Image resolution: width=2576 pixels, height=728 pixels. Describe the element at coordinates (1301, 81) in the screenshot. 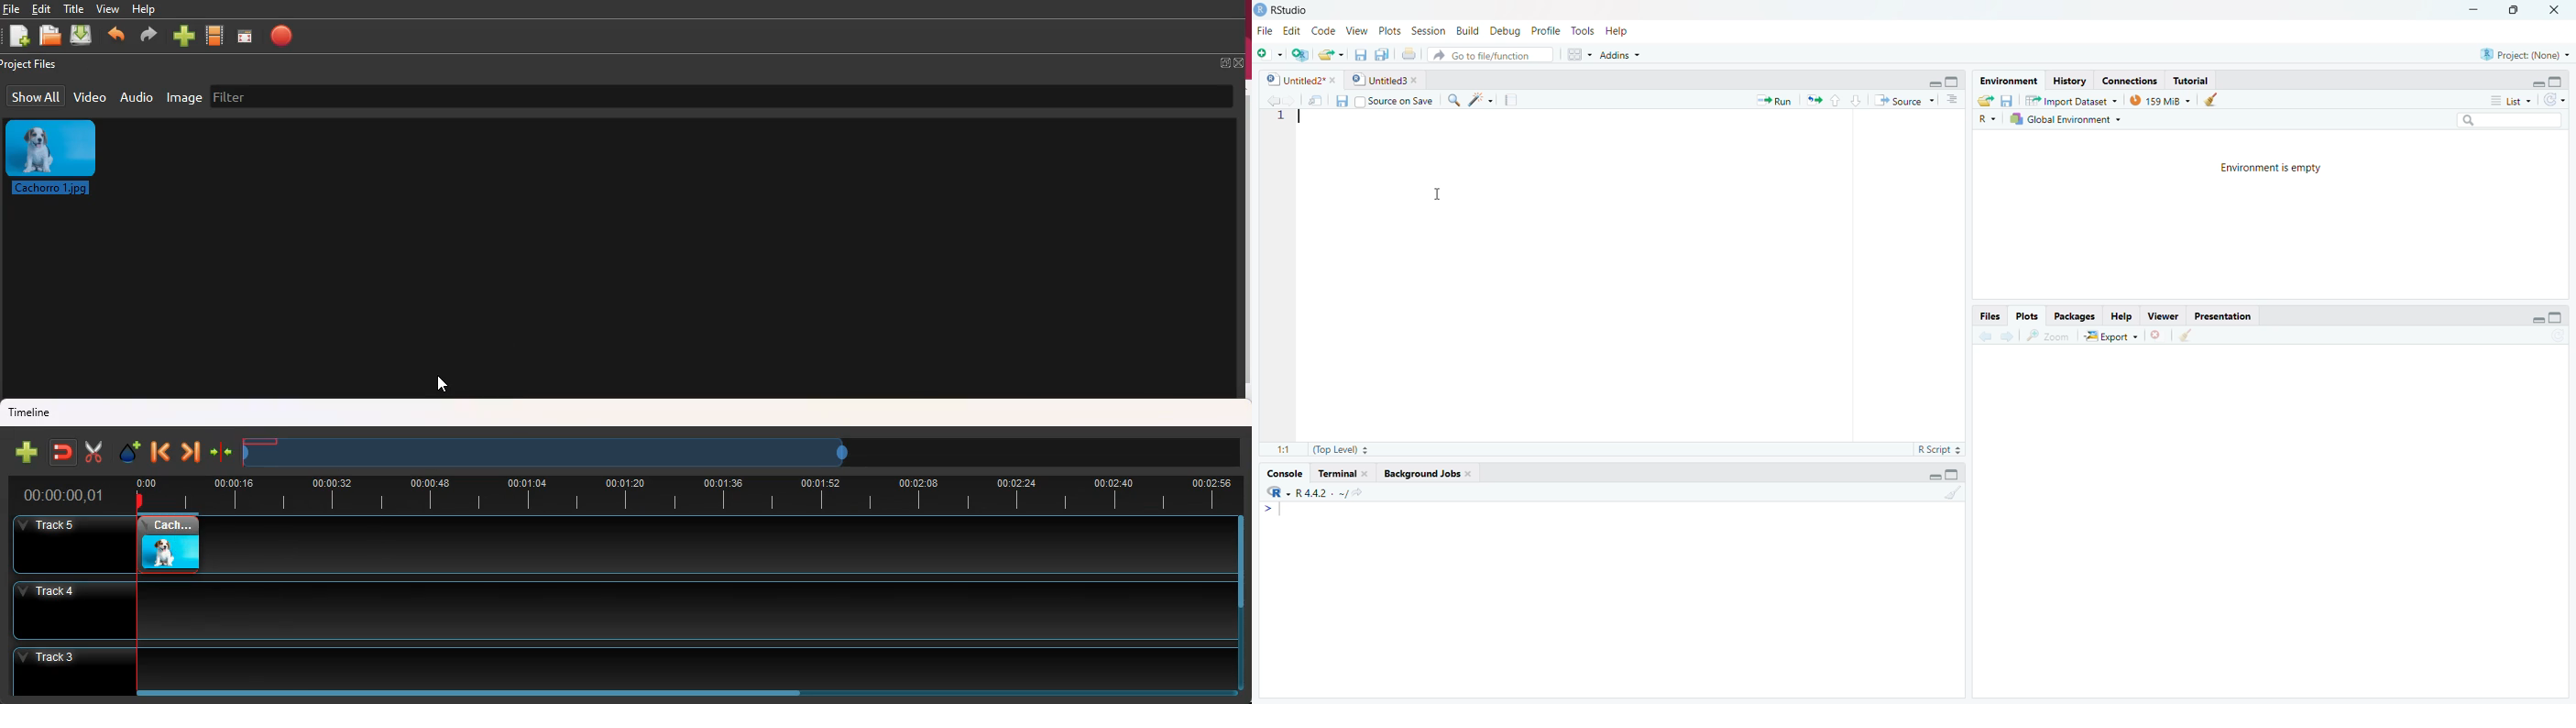

I see `Untitled2` at that location.